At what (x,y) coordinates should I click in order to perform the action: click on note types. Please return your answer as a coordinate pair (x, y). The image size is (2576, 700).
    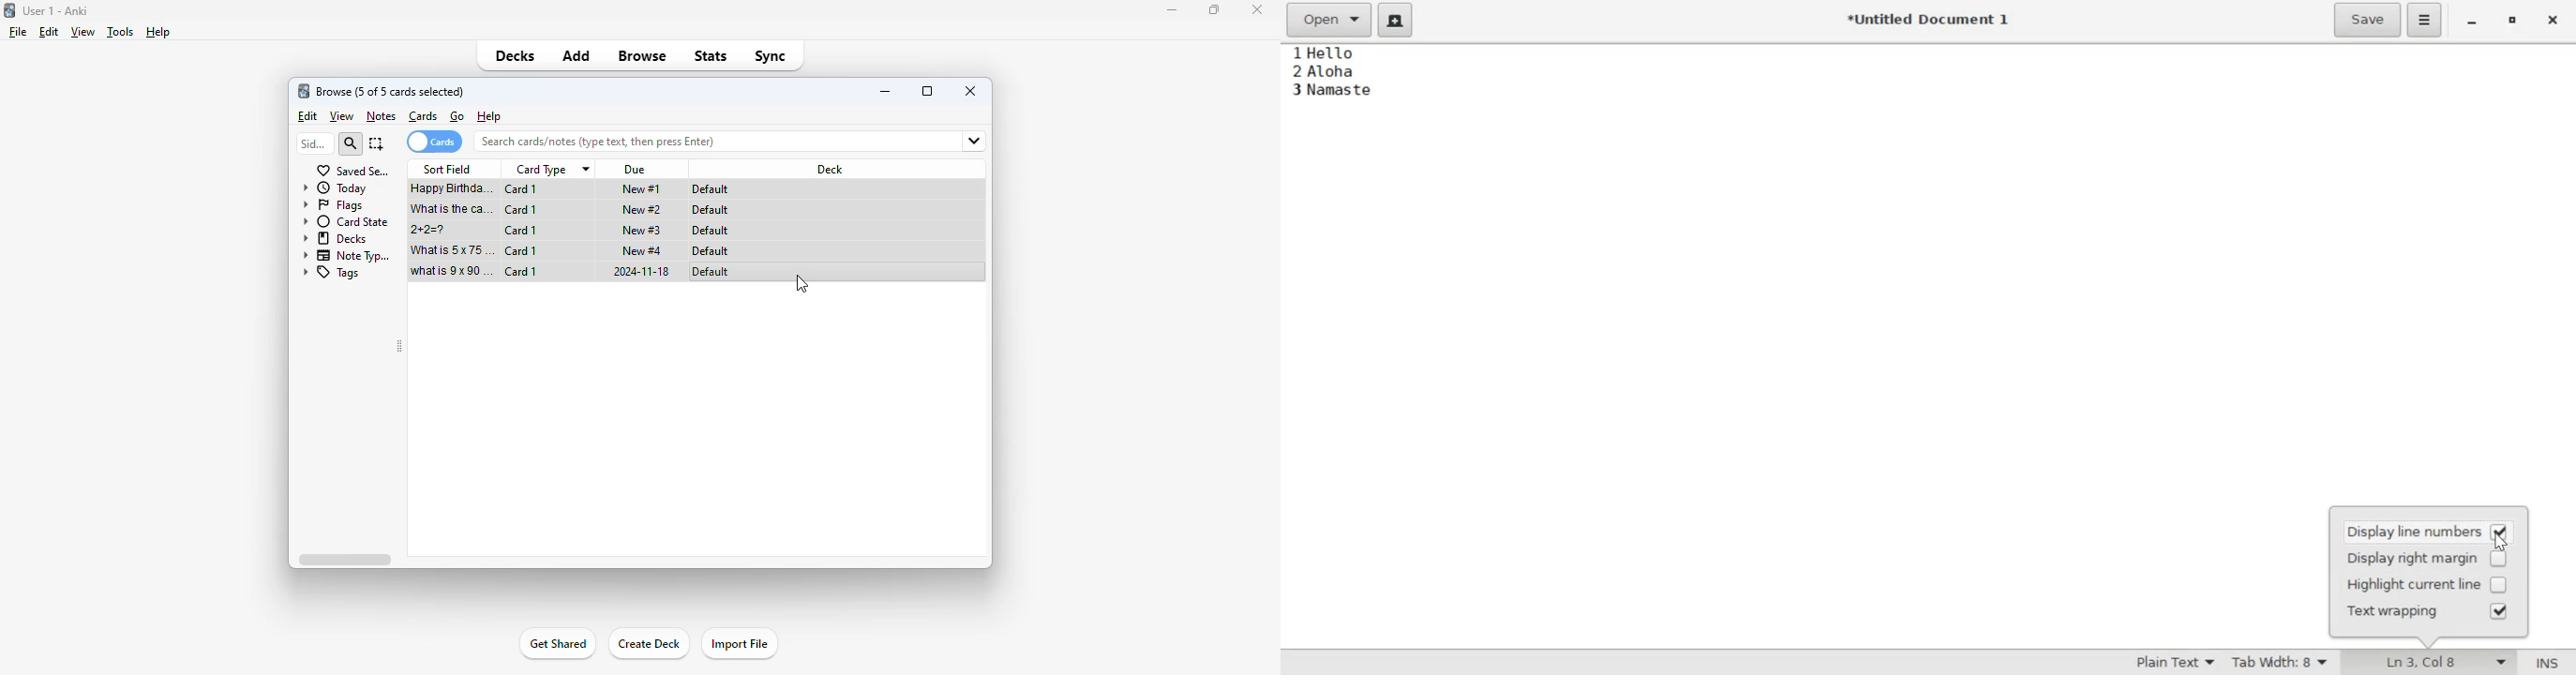
    Looking at the image, I should click on (348, 256).